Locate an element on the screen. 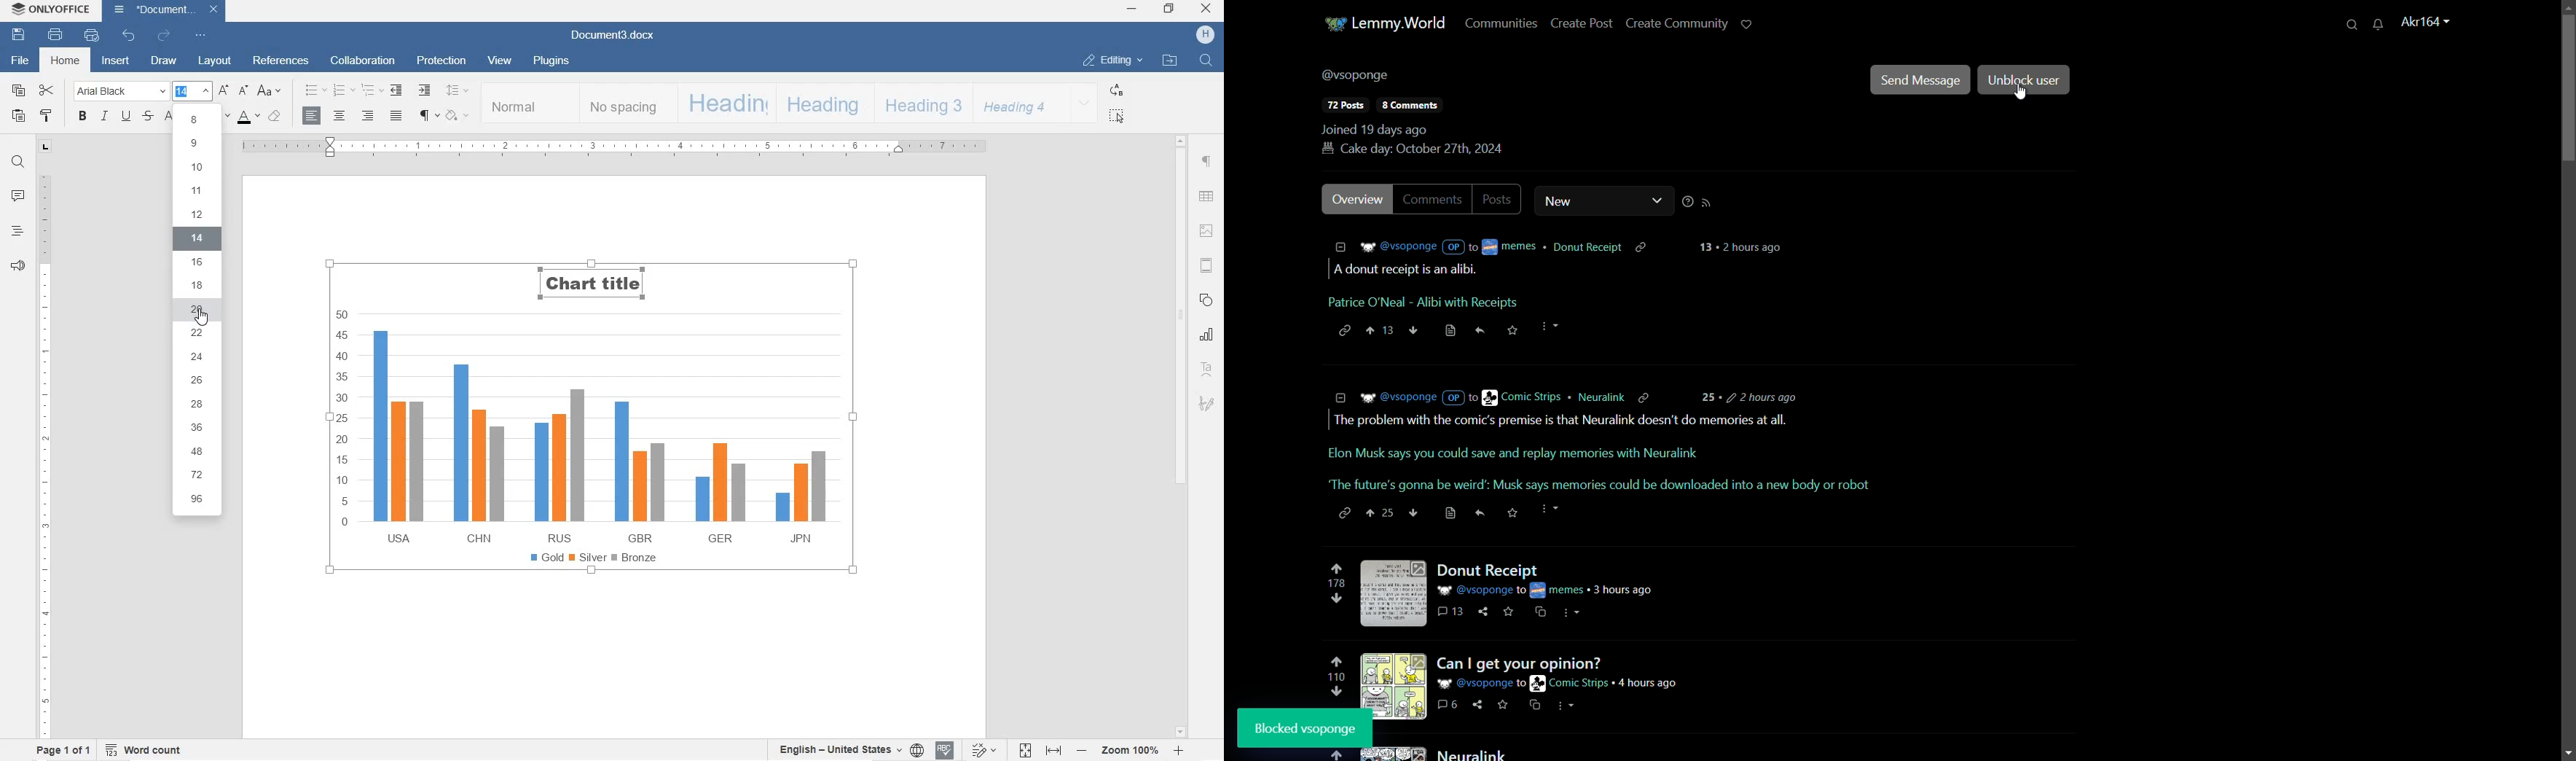 The height and width of the screenshot is (784, 2576). BOLD is located at coordinates (82, 117).